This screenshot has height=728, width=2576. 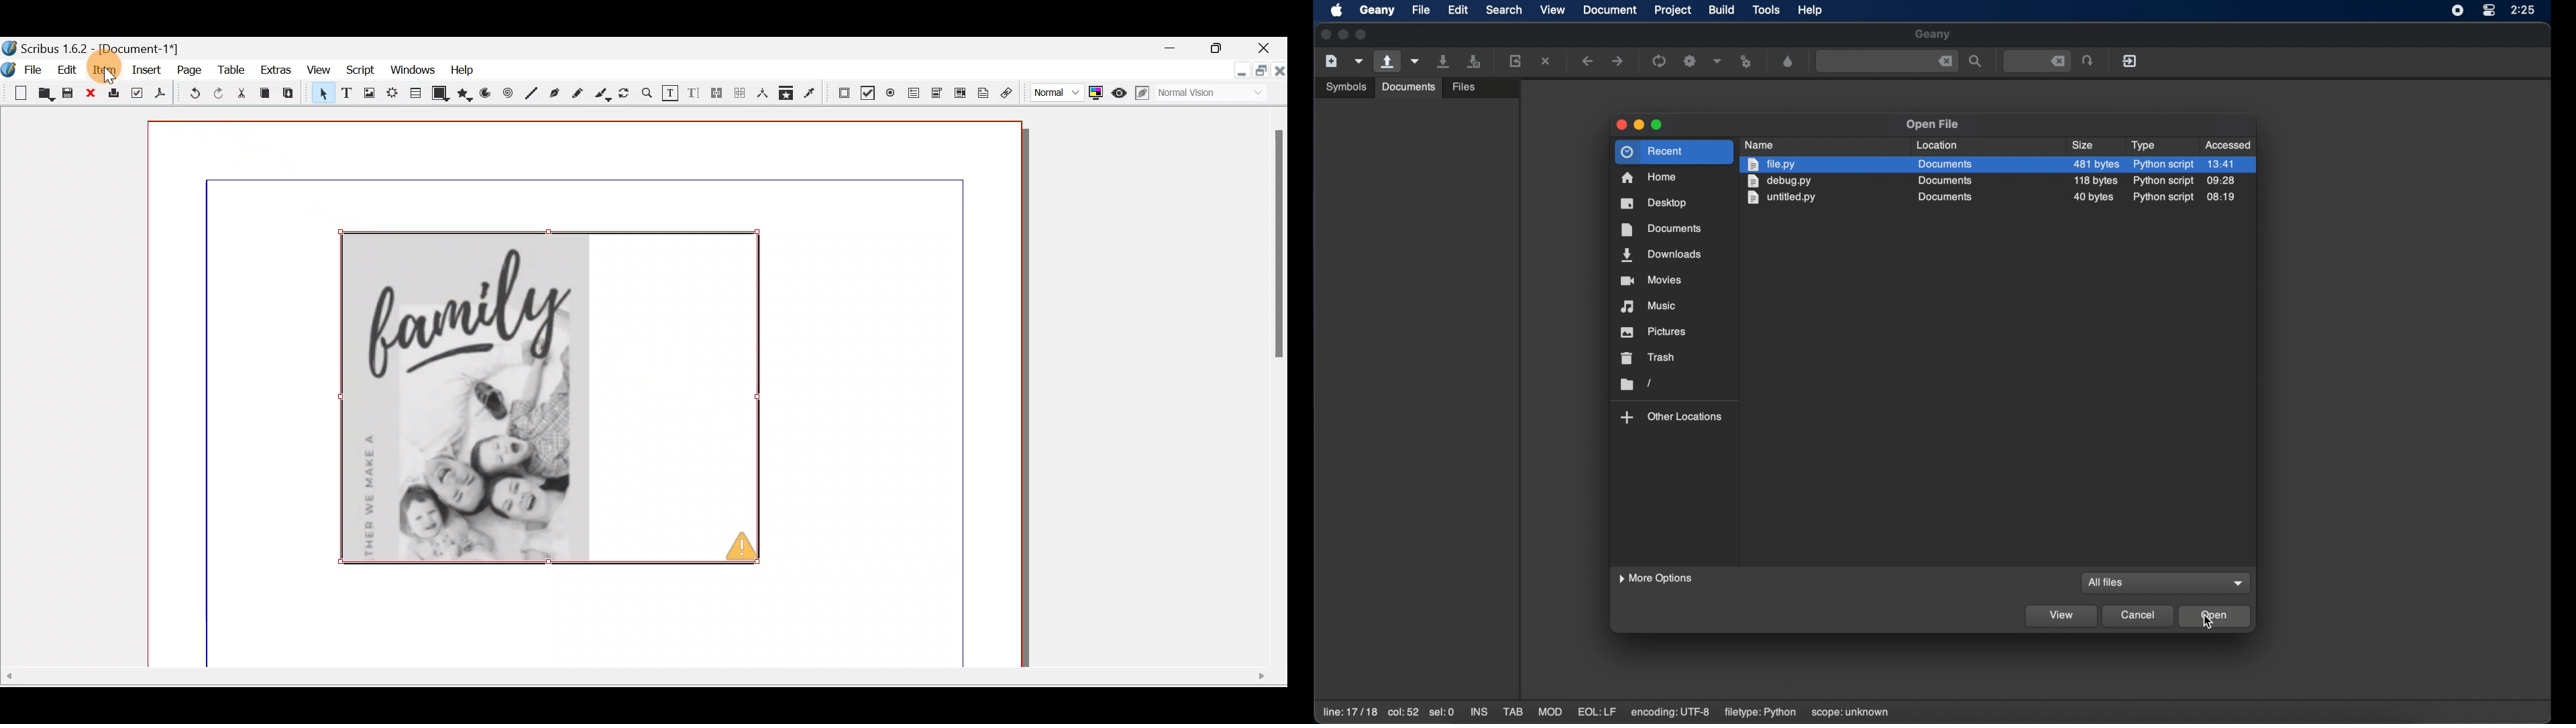 What do you see at coordinates (441, 94) in the screenshot?
I see `Shape` at bounding box center [441, 94].